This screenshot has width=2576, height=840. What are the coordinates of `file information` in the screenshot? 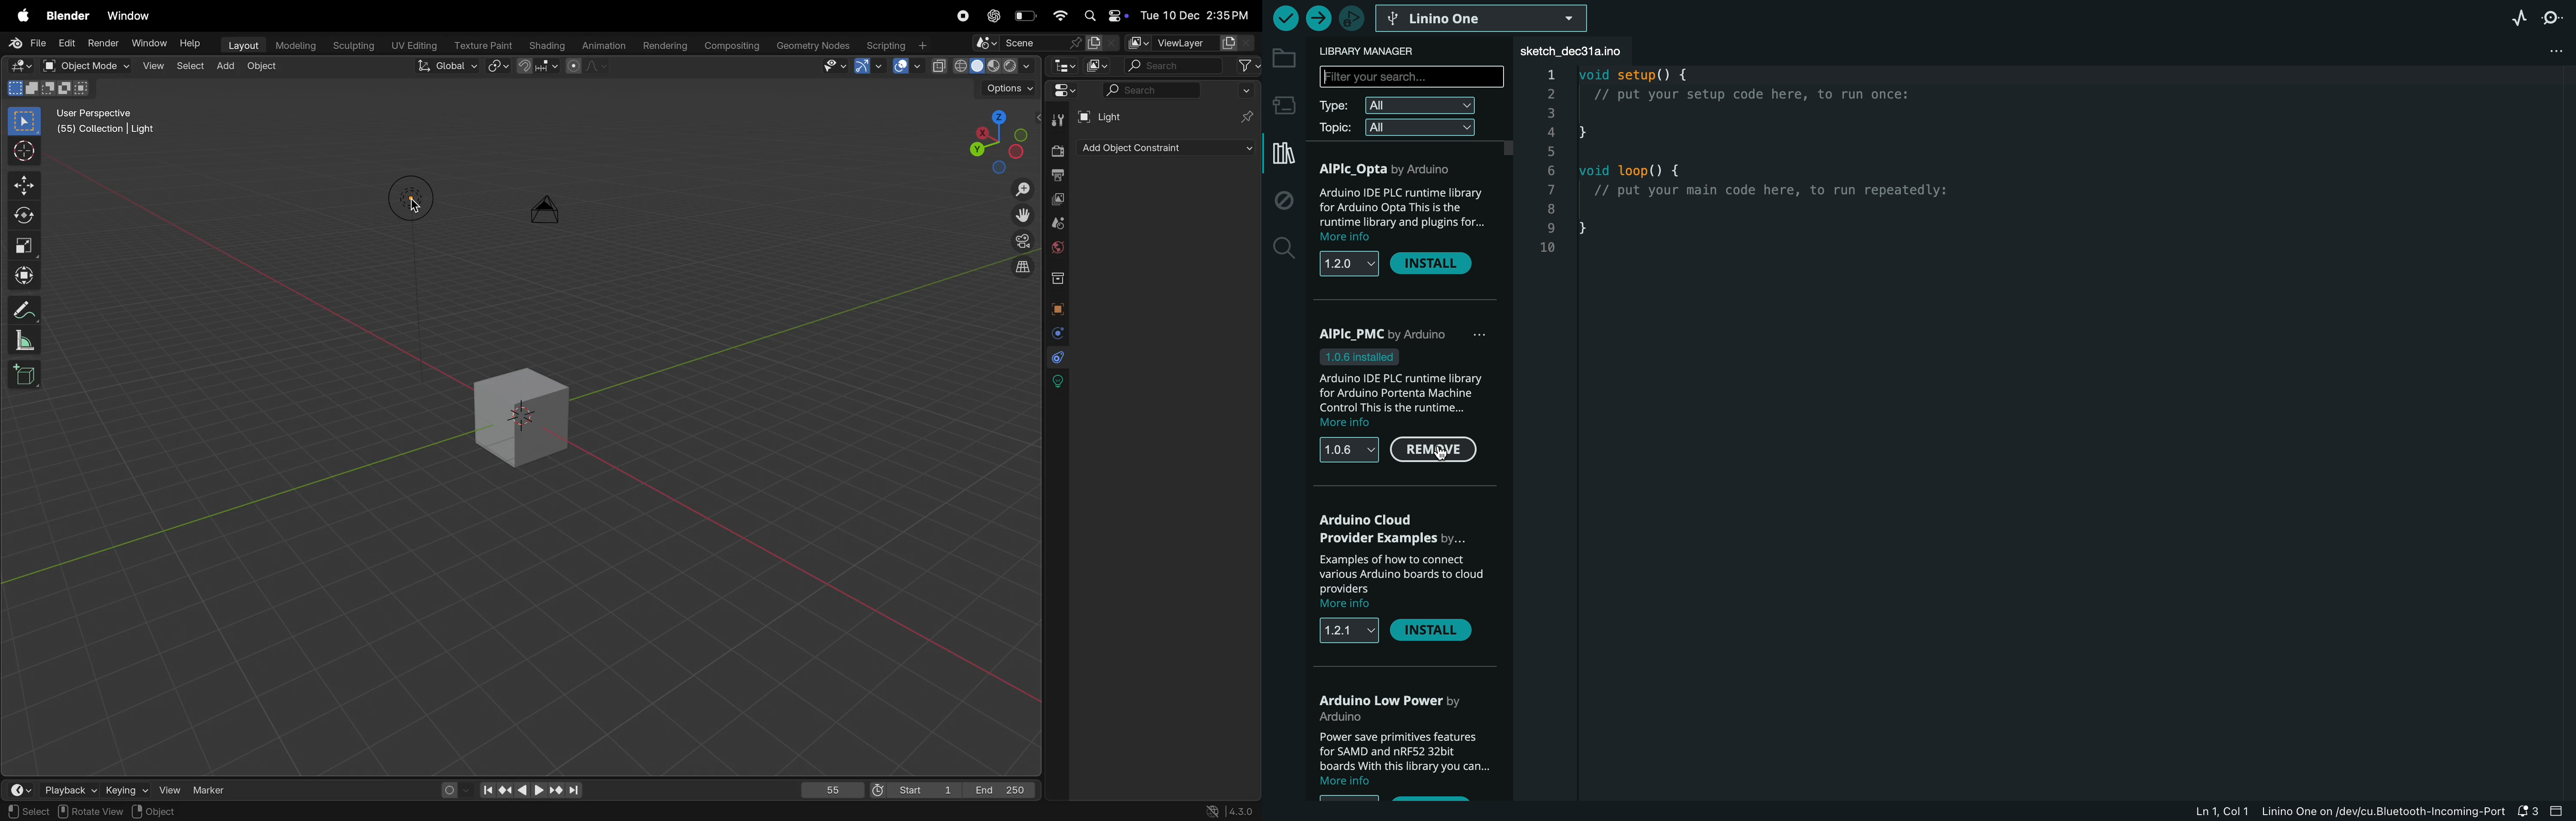 It's located at (2298, 812).